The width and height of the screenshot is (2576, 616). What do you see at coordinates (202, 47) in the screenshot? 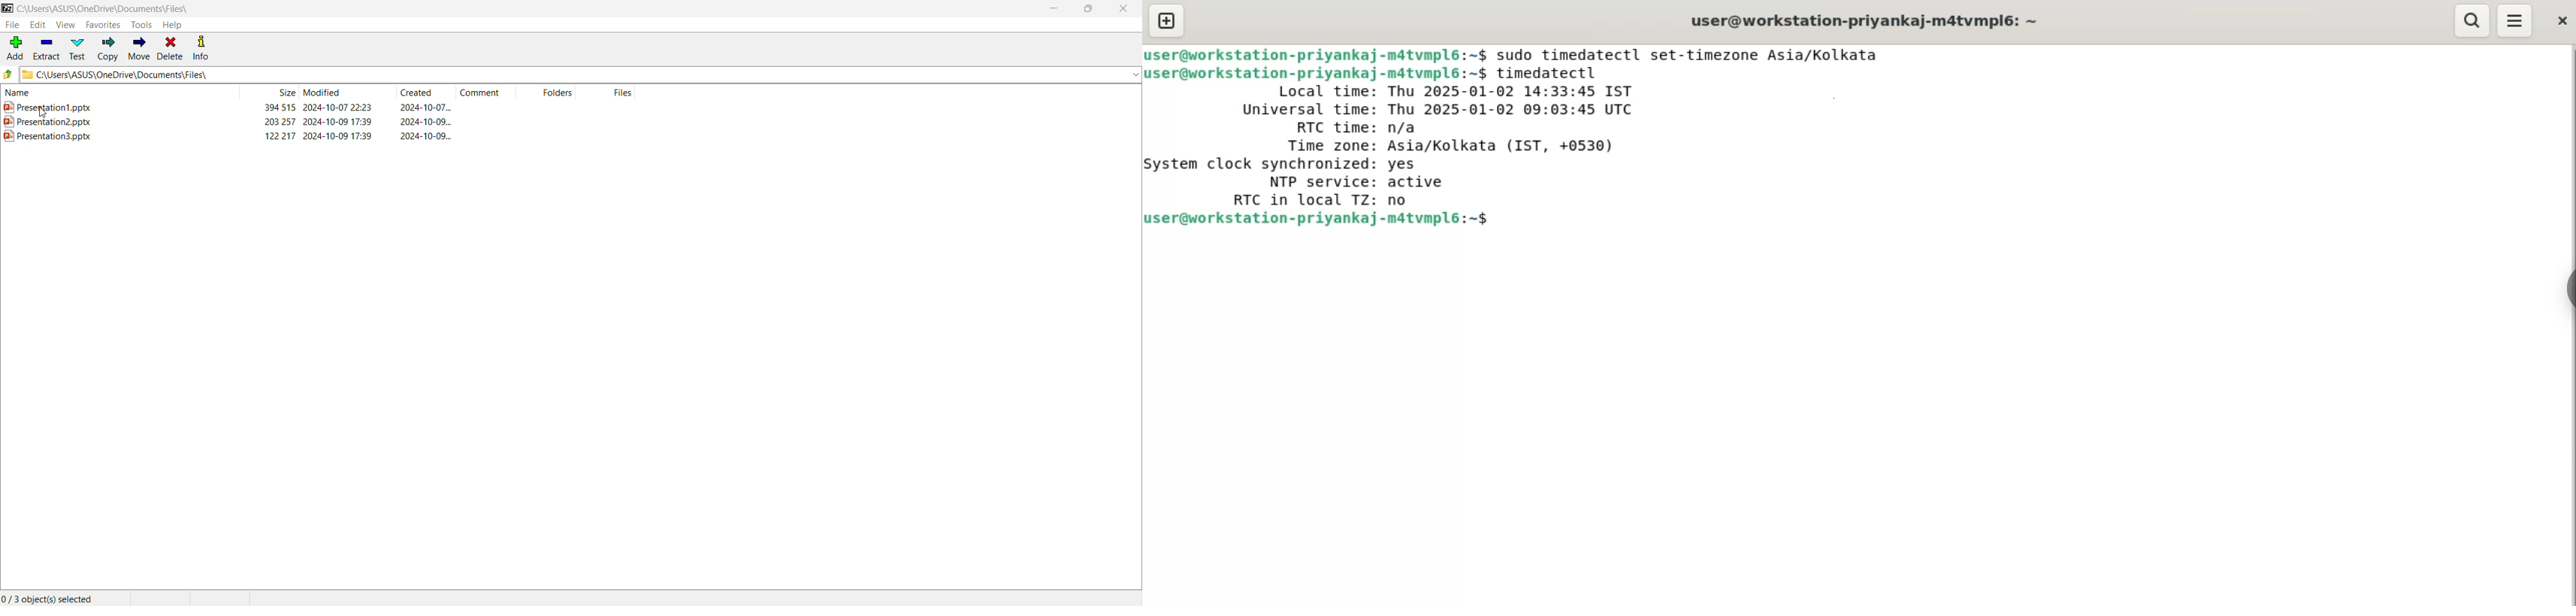
I see `Info` at bounding box center [202, 47].